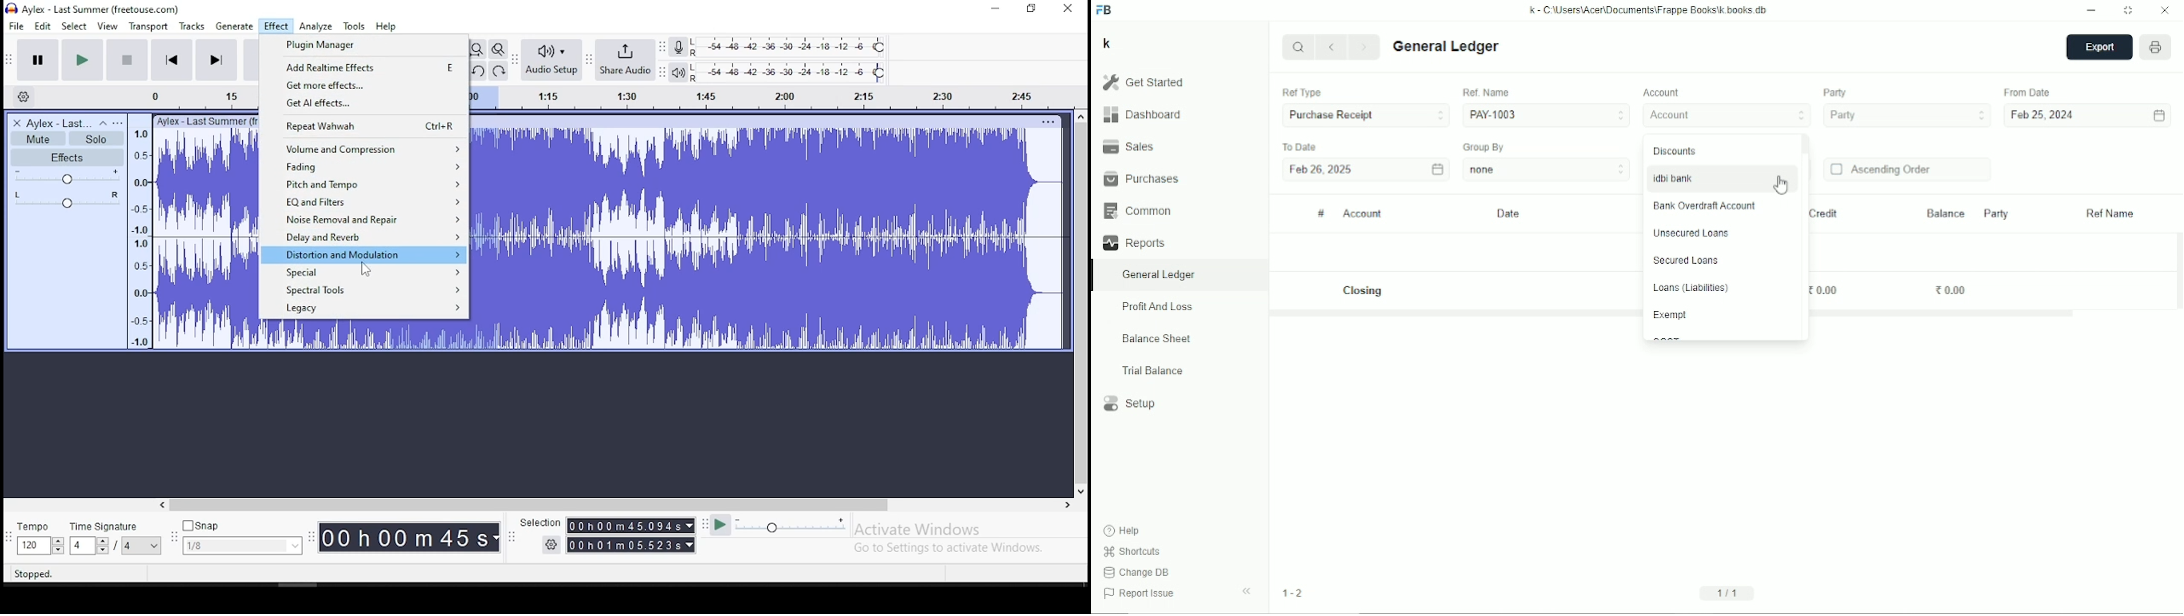  I want to click on Hide sidebar, so click(1247, 592).